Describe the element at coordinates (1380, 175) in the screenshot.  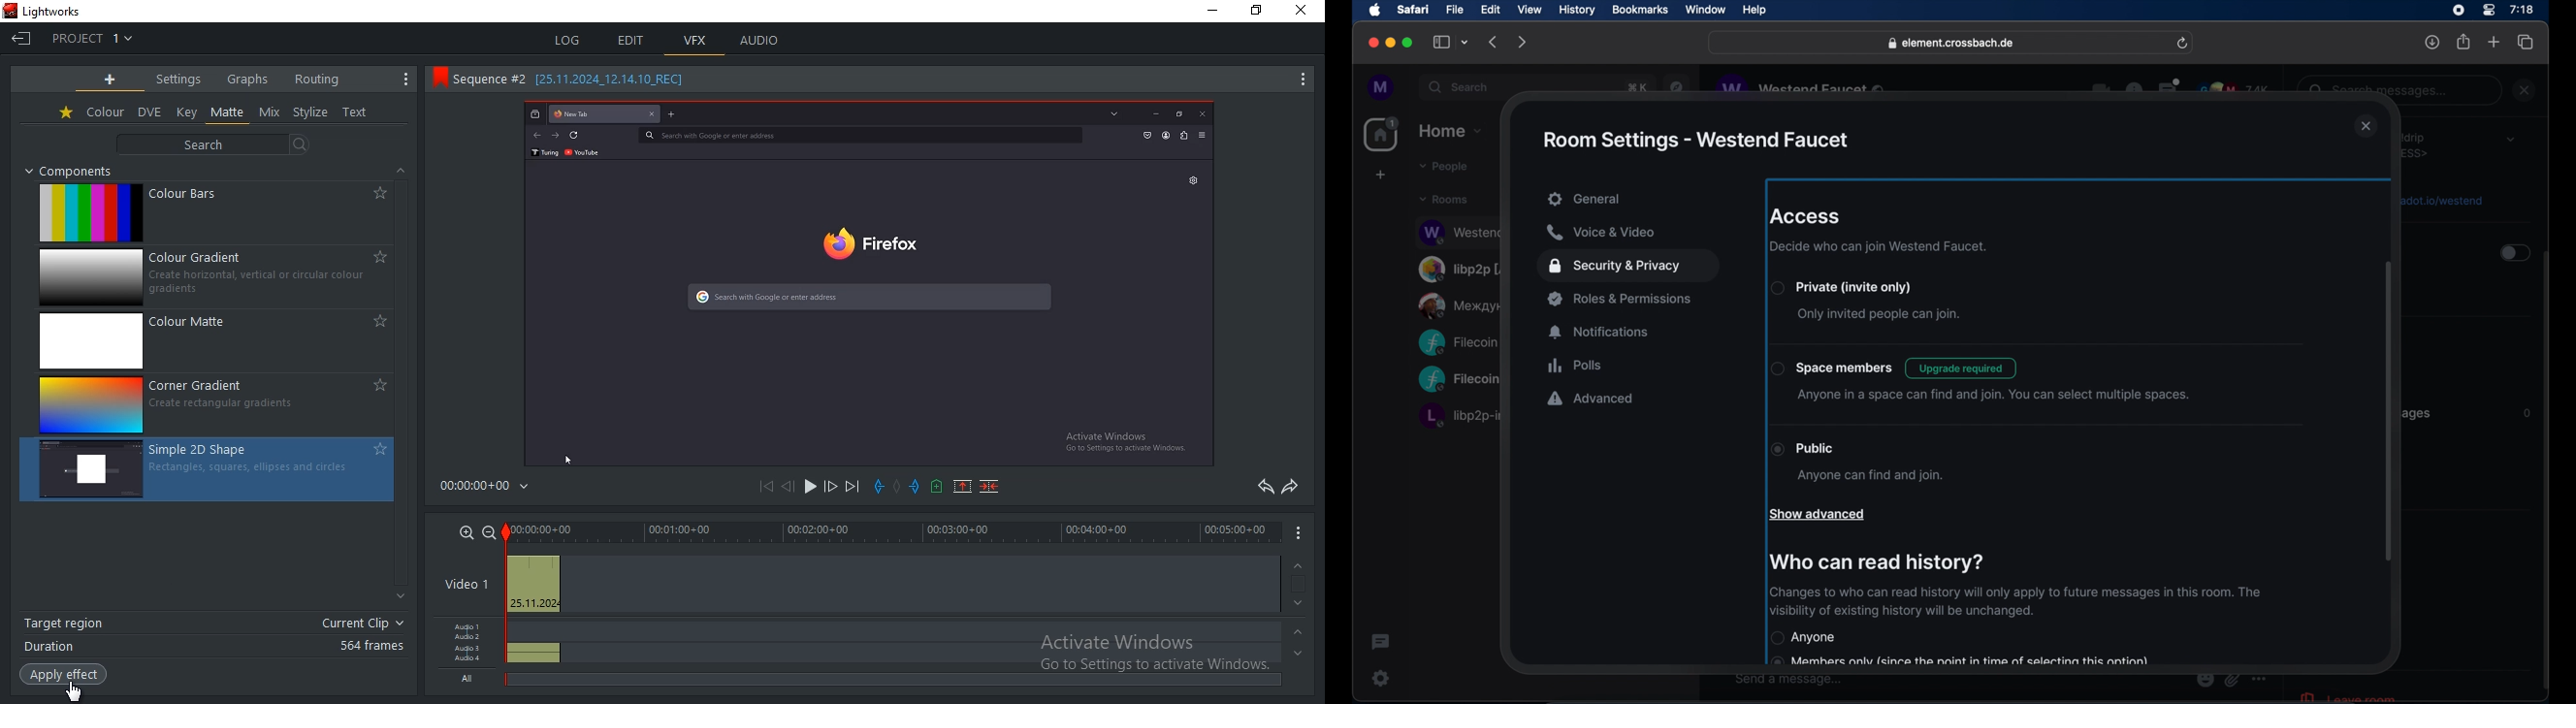
I see `create space` at that location.